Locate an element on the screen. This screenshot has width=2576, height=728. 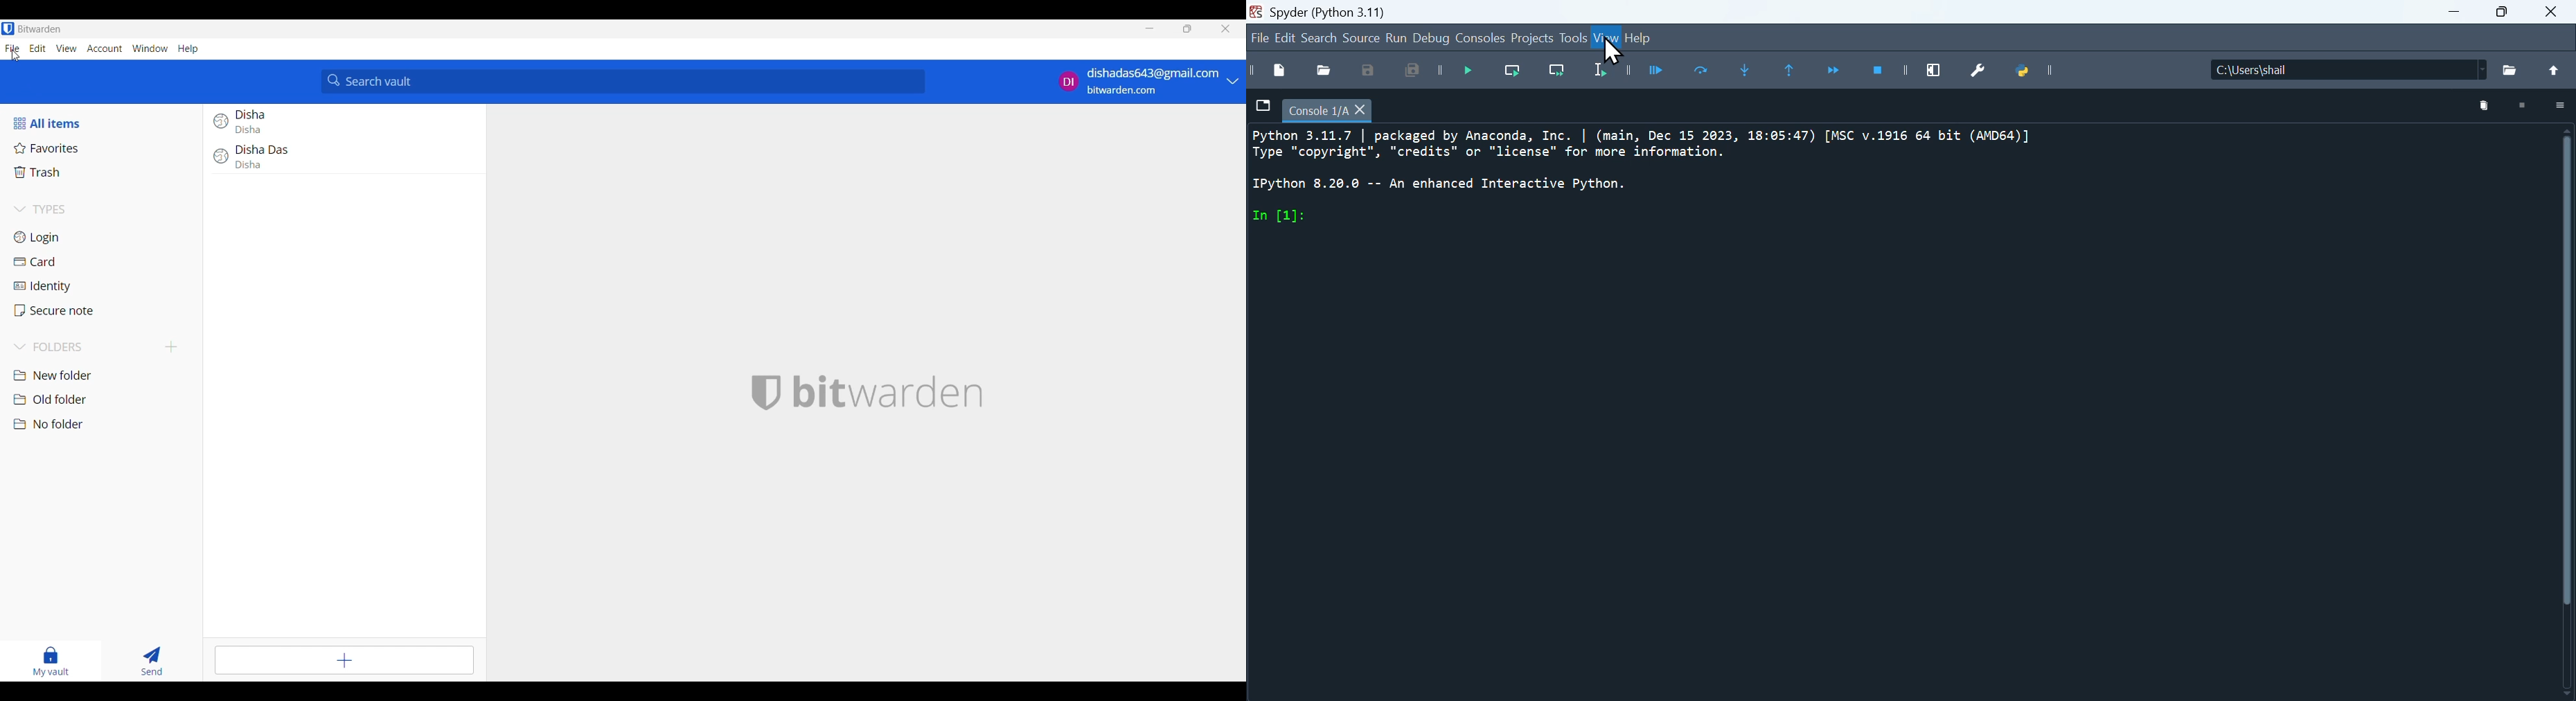
file is located at coordinates (1262, 106).